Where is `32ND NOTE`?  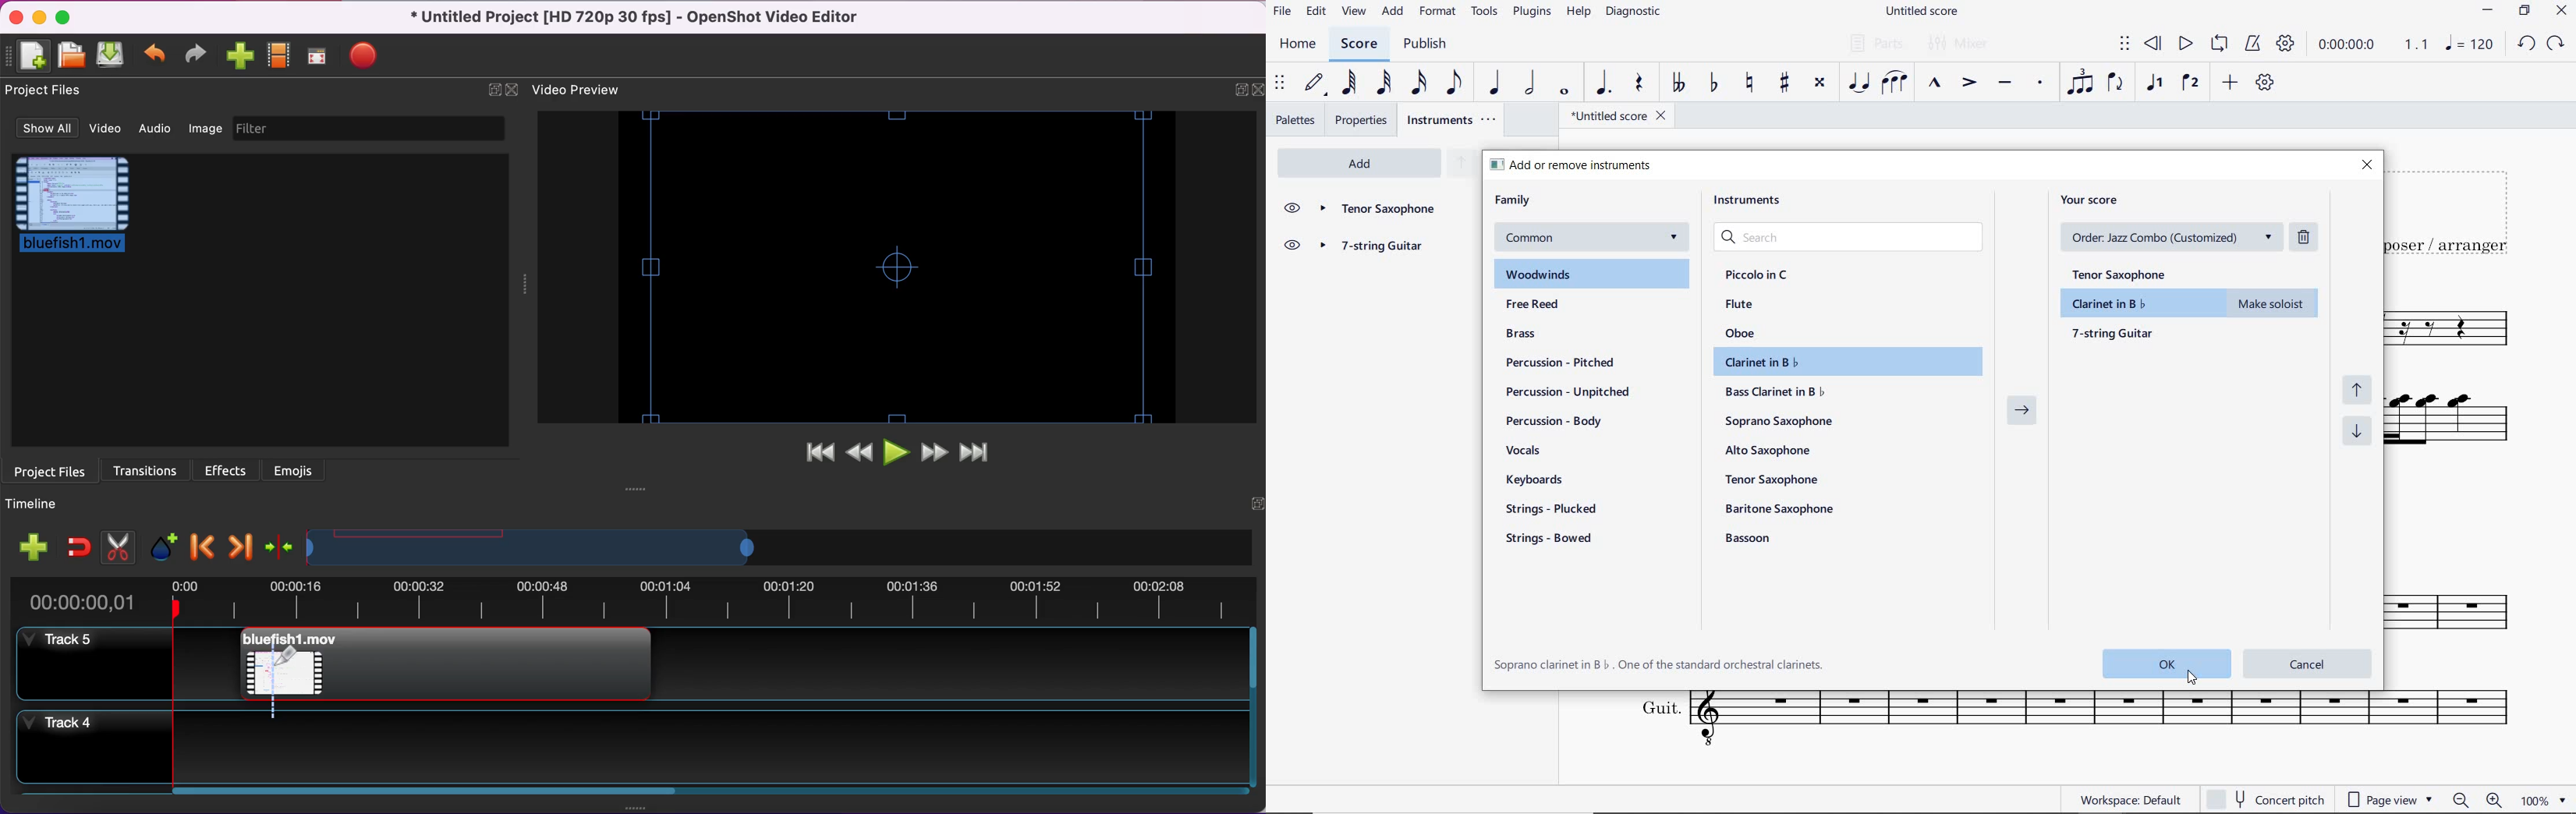 32ND NOTE is located at coordinates (1386, 83).